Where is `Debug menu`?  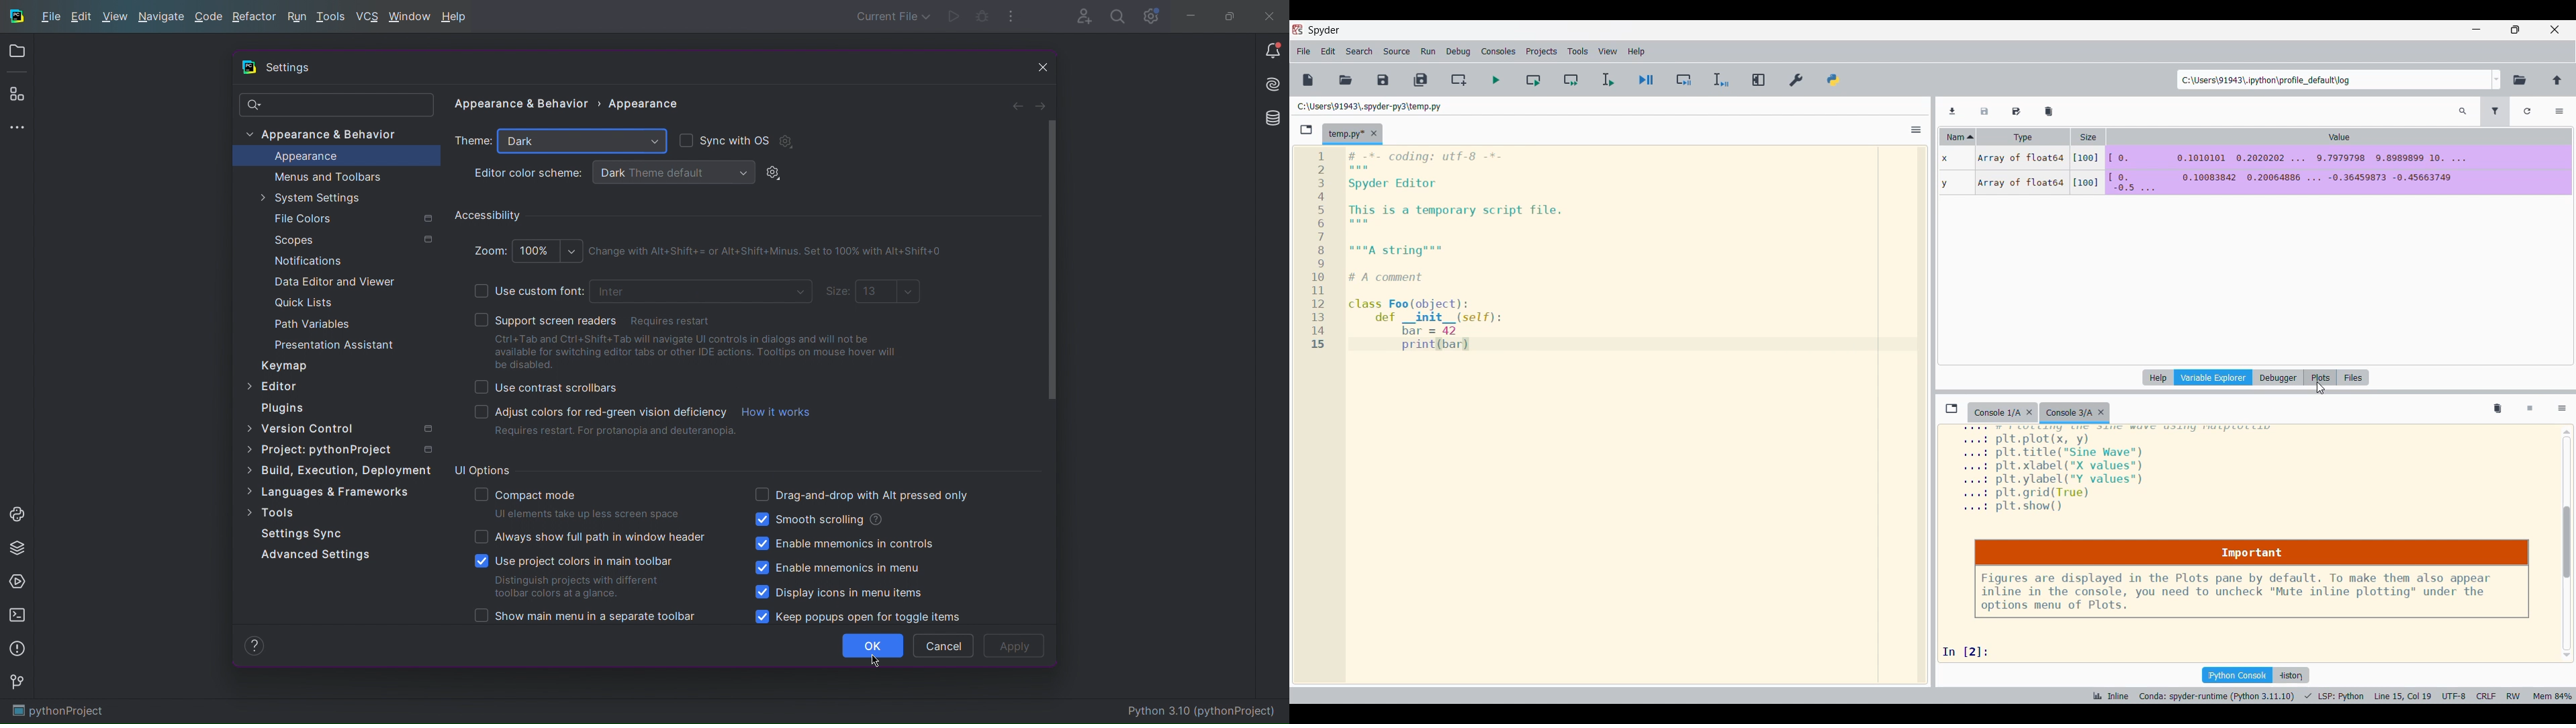 Debug menu is located at coordinates (1458, 50).